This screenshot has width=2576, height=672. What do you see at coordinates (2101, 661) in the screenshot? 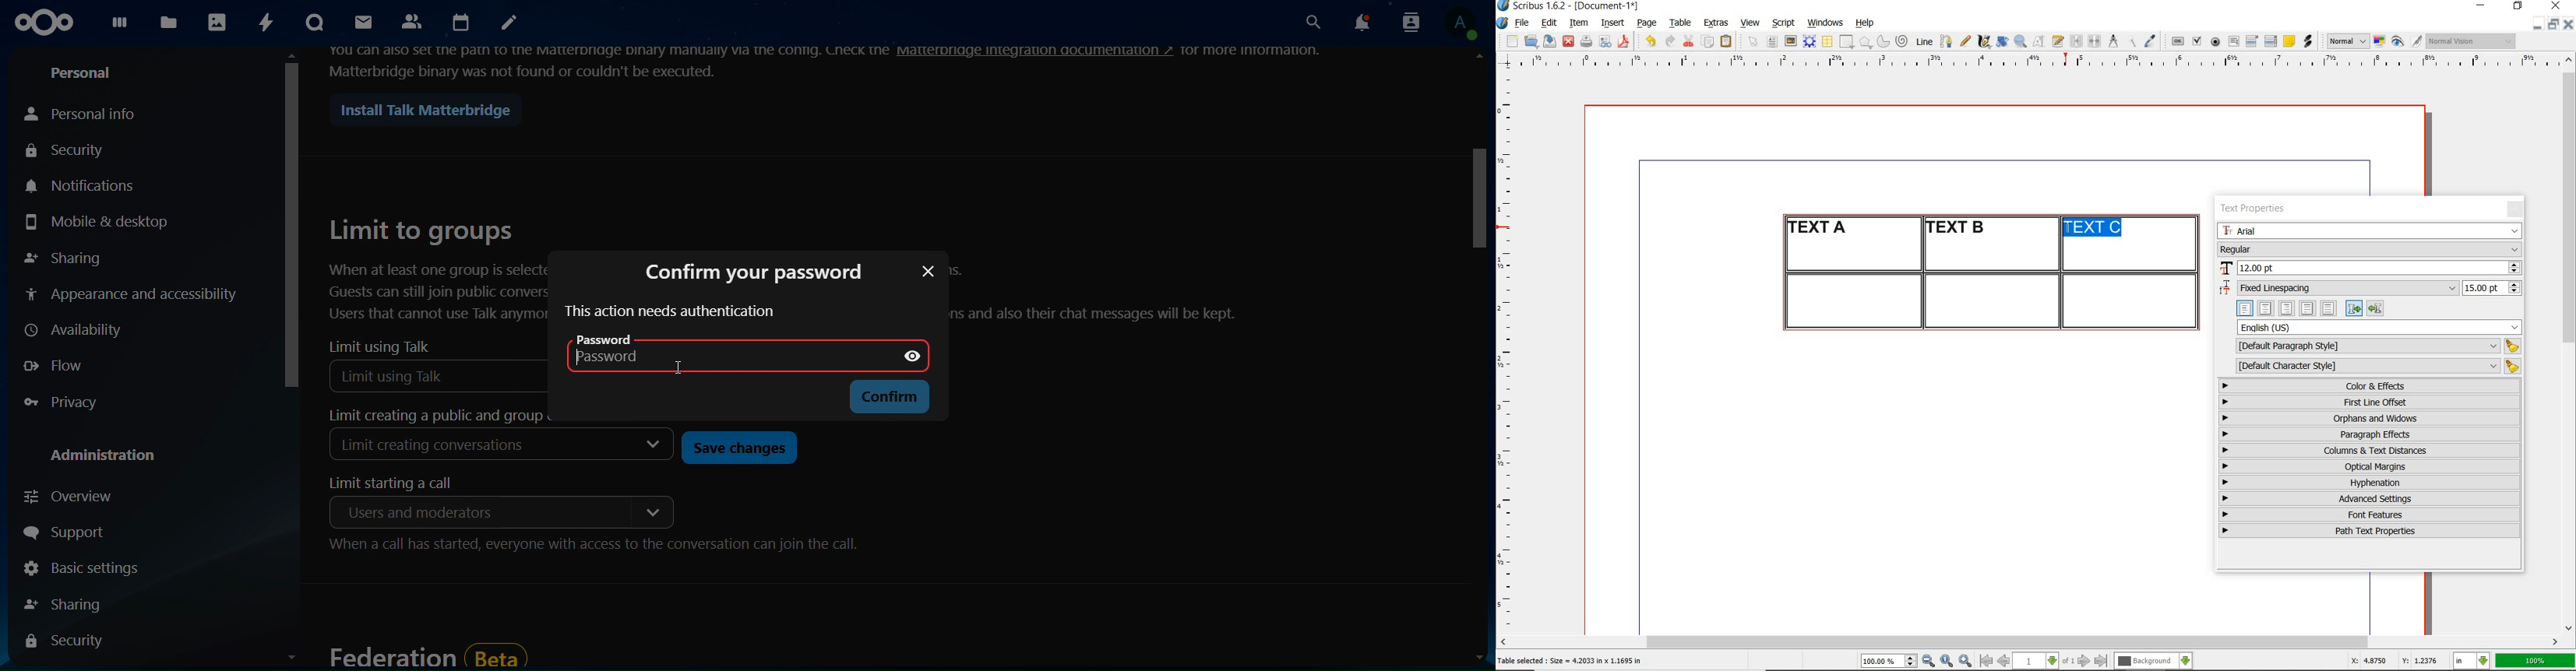
I see `go to last page` at bounding box center [2101, 661].